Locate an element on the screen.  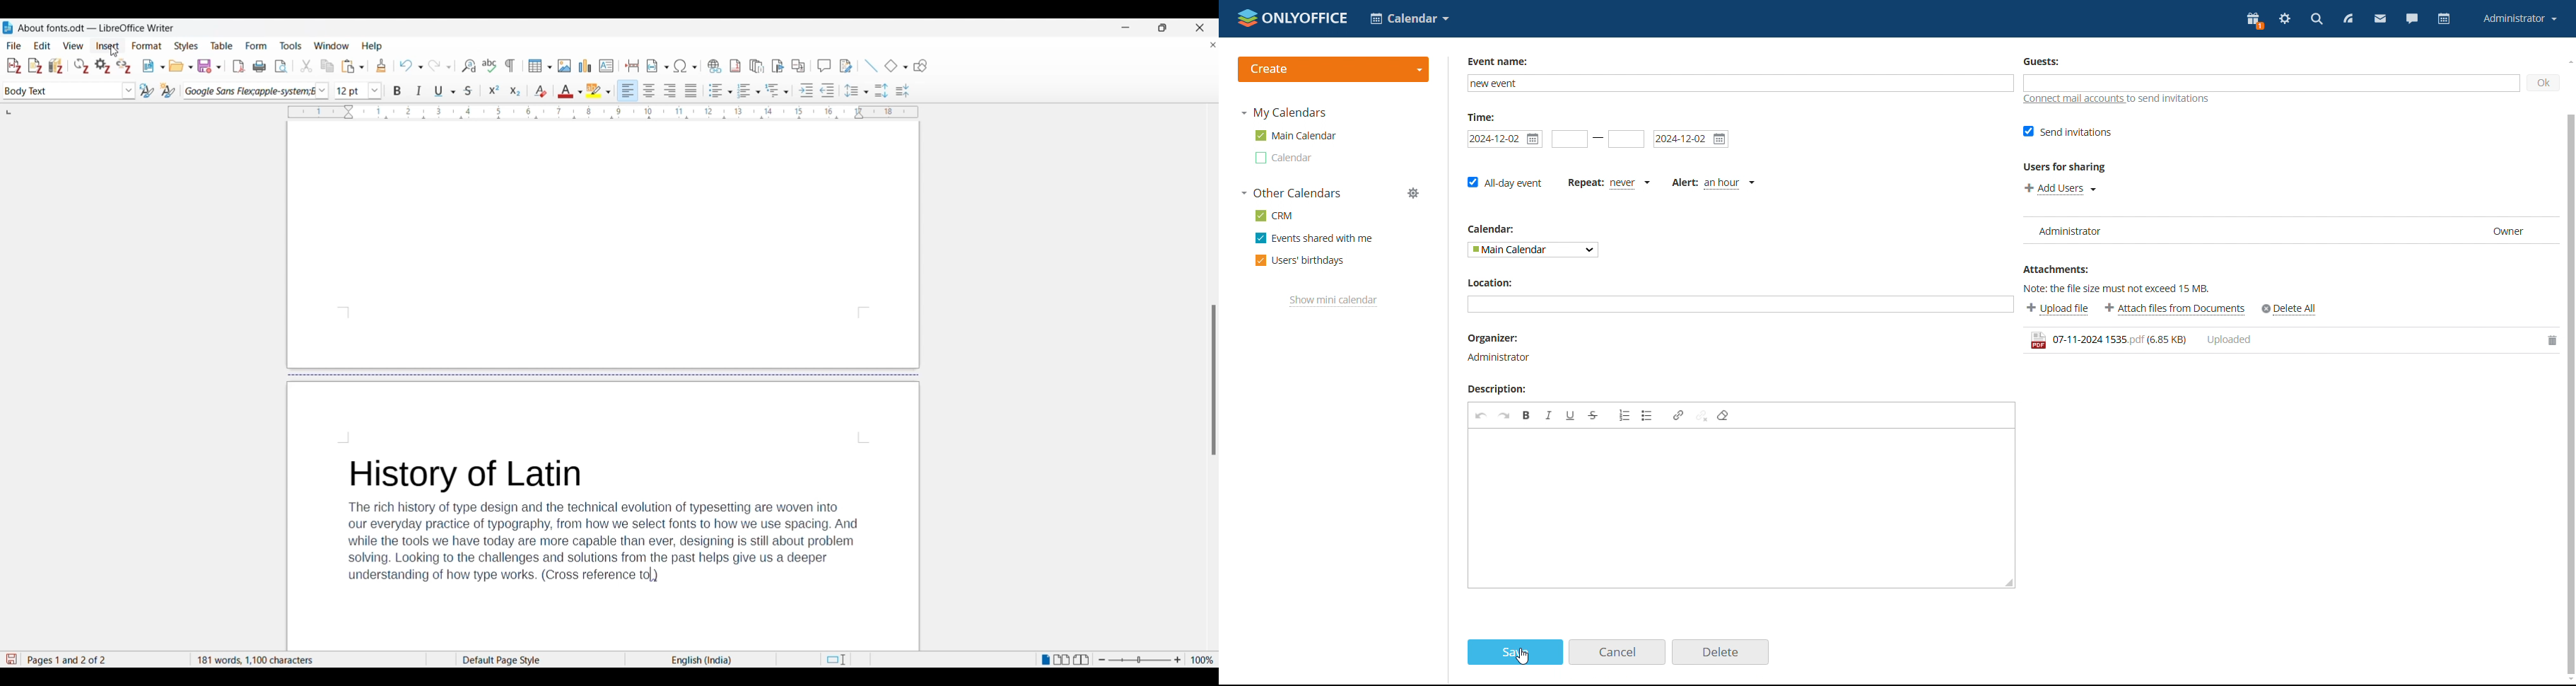
Multiple page view is located at coordinates (1062, 660).